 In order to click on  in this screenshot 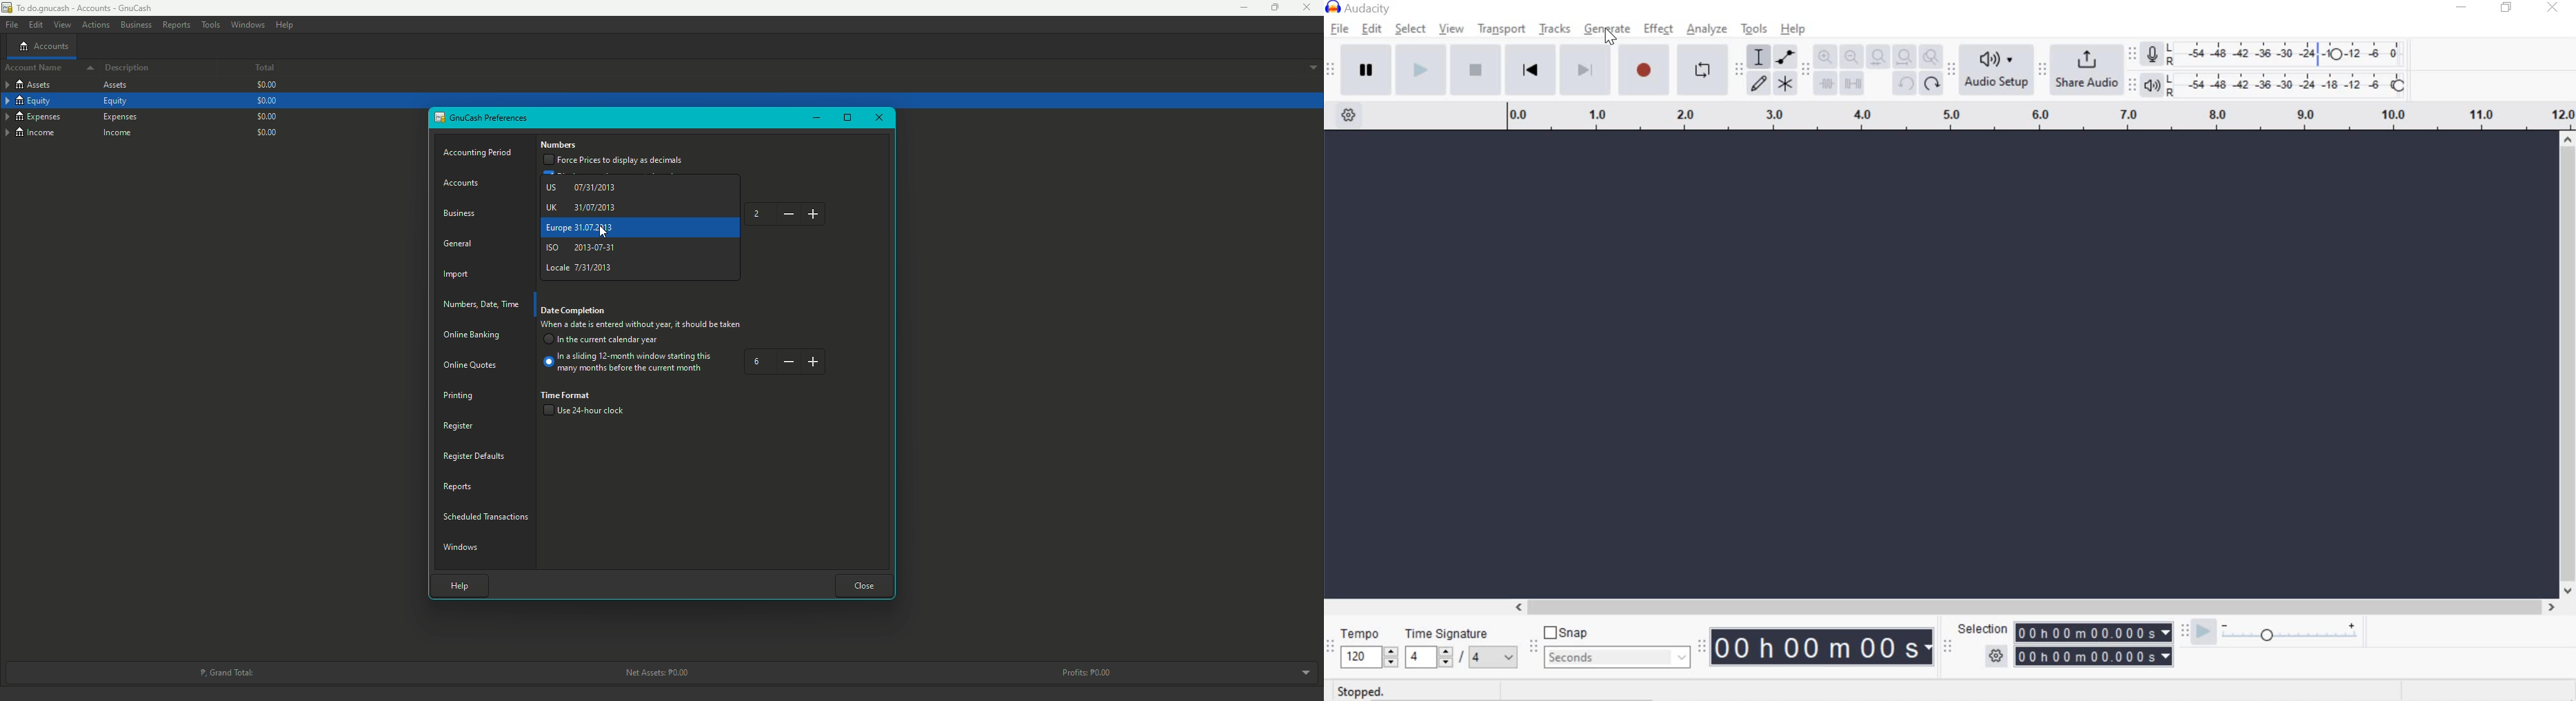, I will do `click(1982, 629)`.